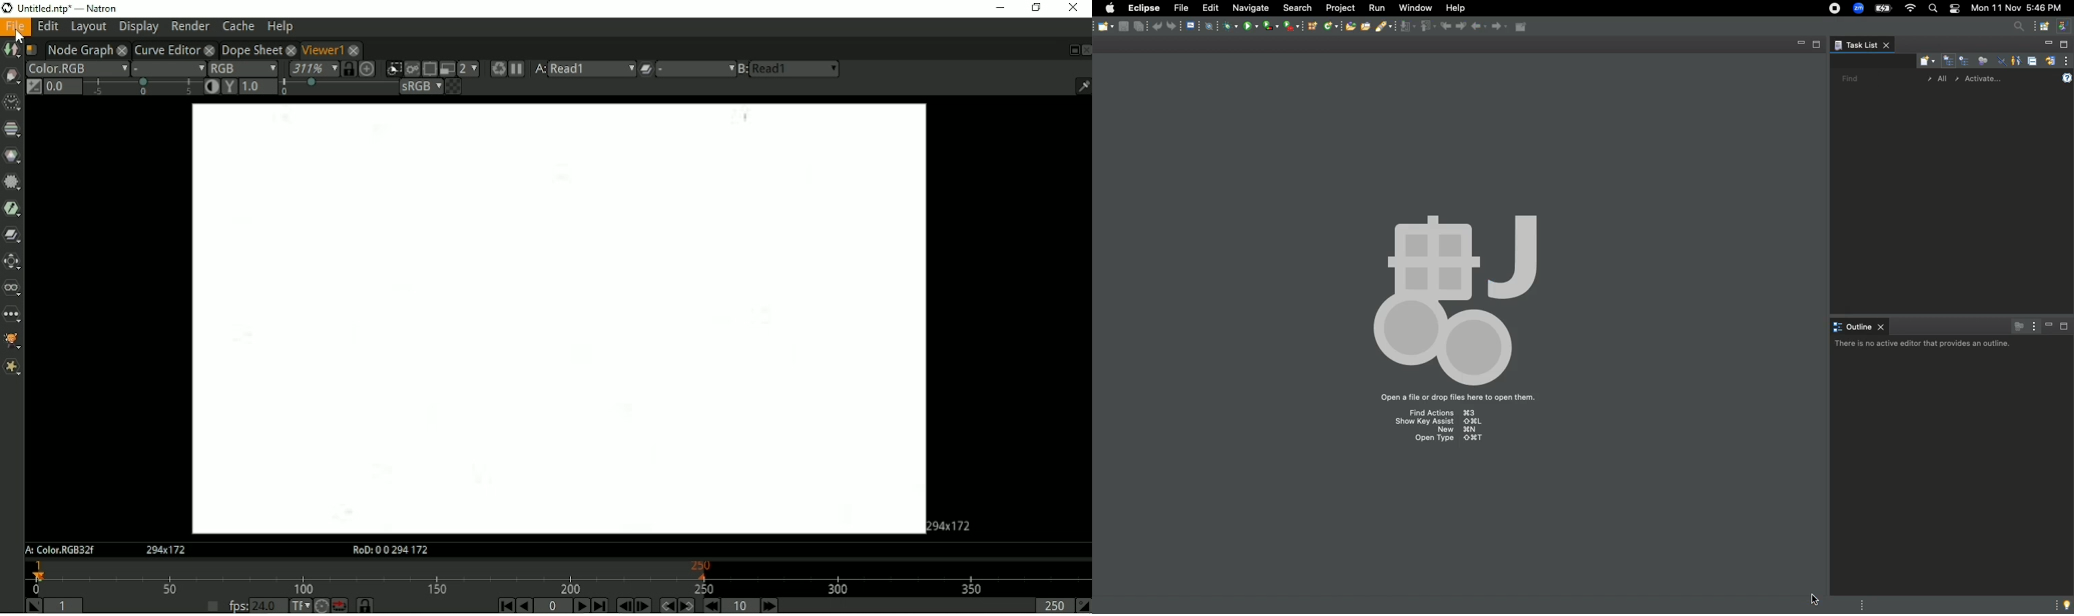 Image resolution: width=2100 pixels, height=616 pixels. I want to click on Search, so click(2017, 28).